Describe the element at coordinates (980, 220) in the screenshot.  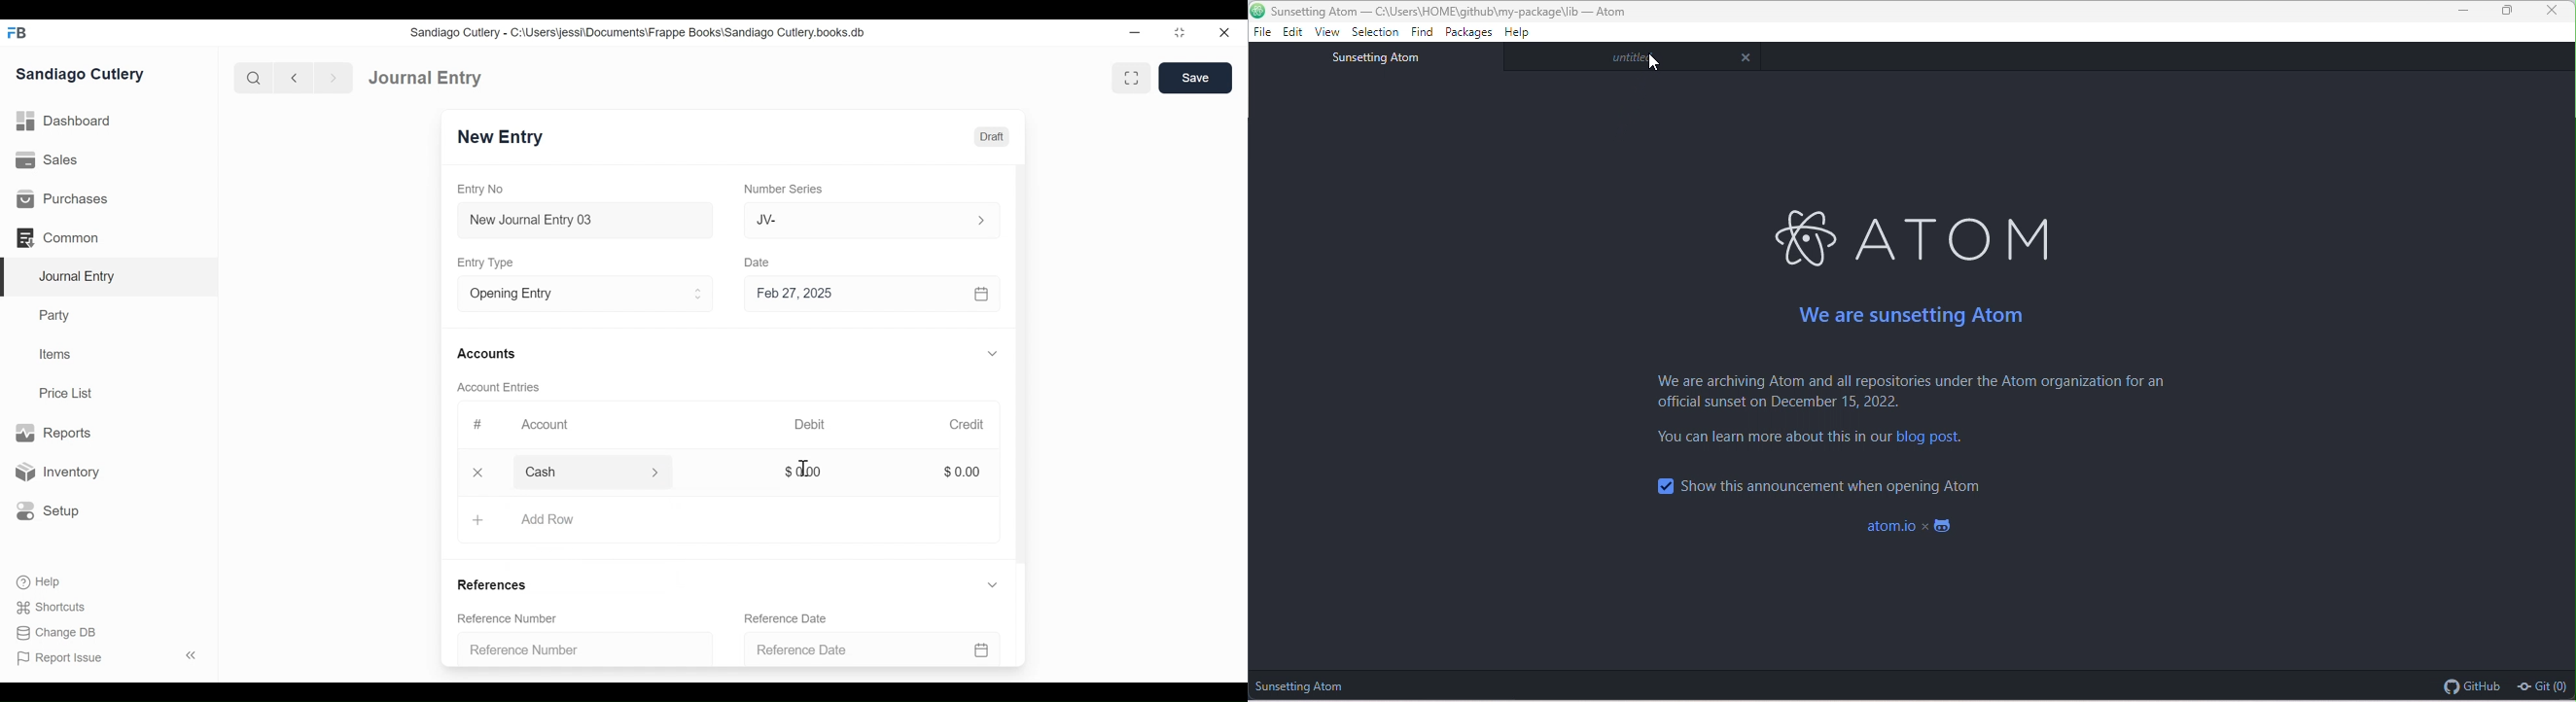
I see `Expand` at that location.